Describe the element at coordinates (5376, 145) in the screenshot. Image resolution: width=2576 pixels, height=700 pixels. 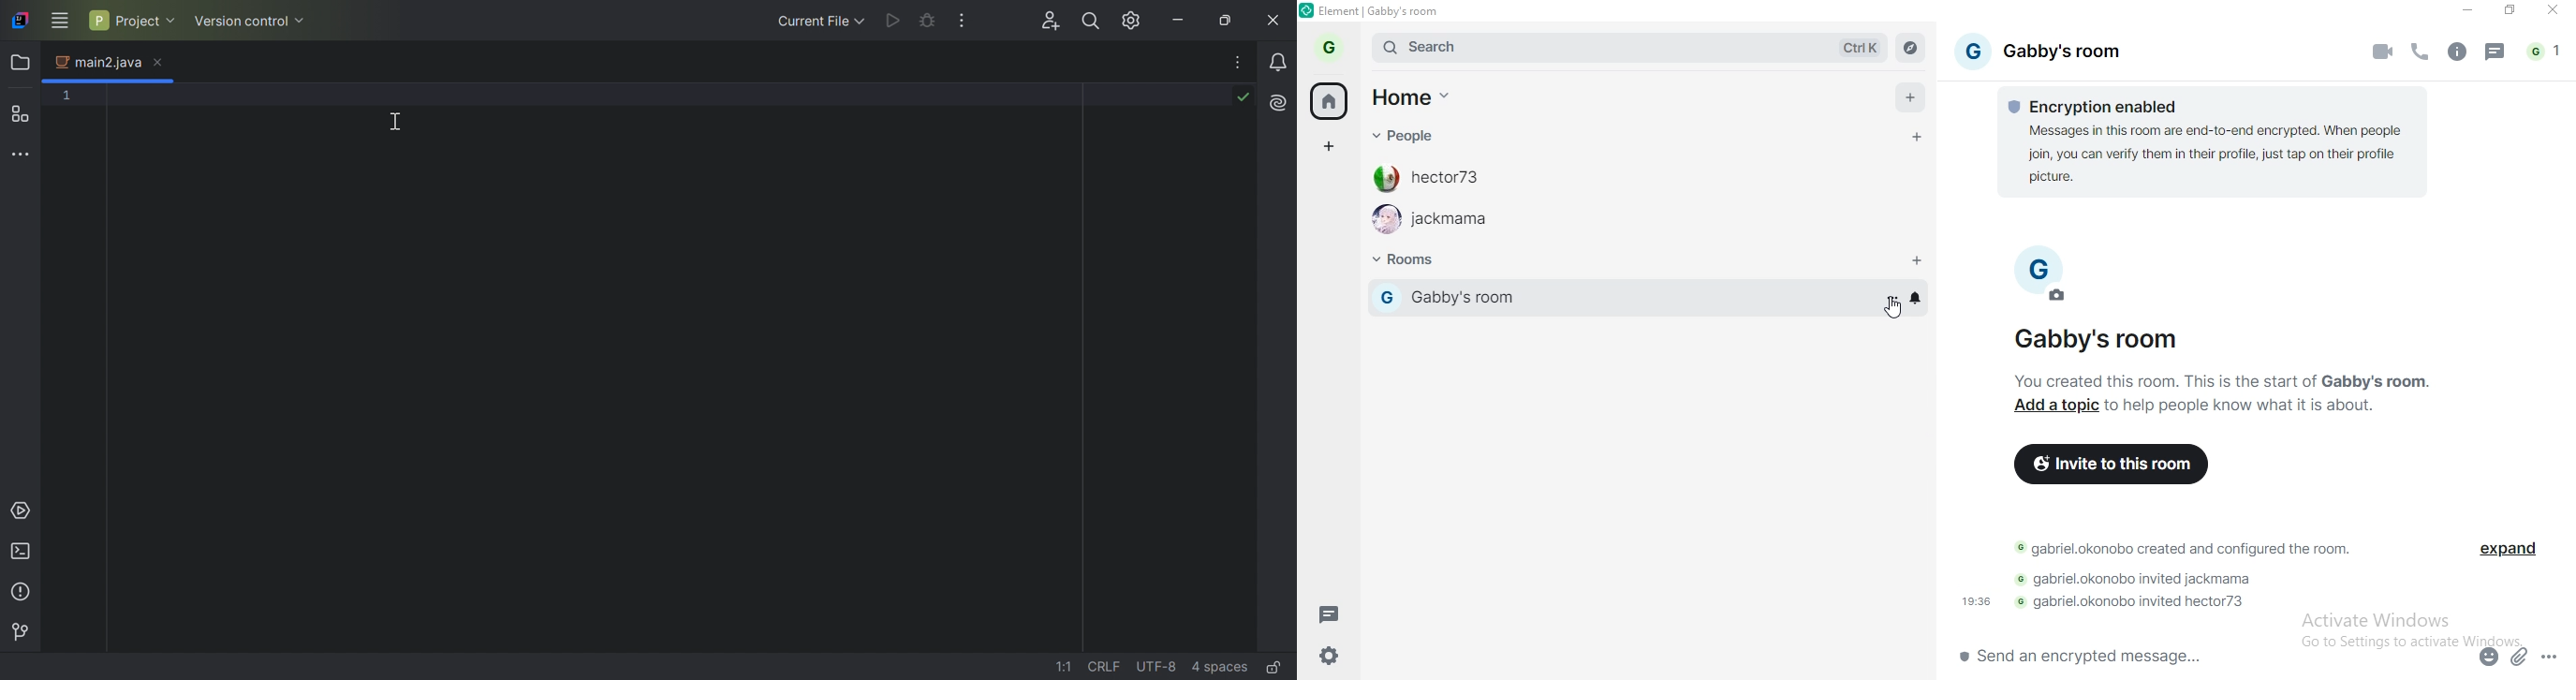
I see `` at that location.